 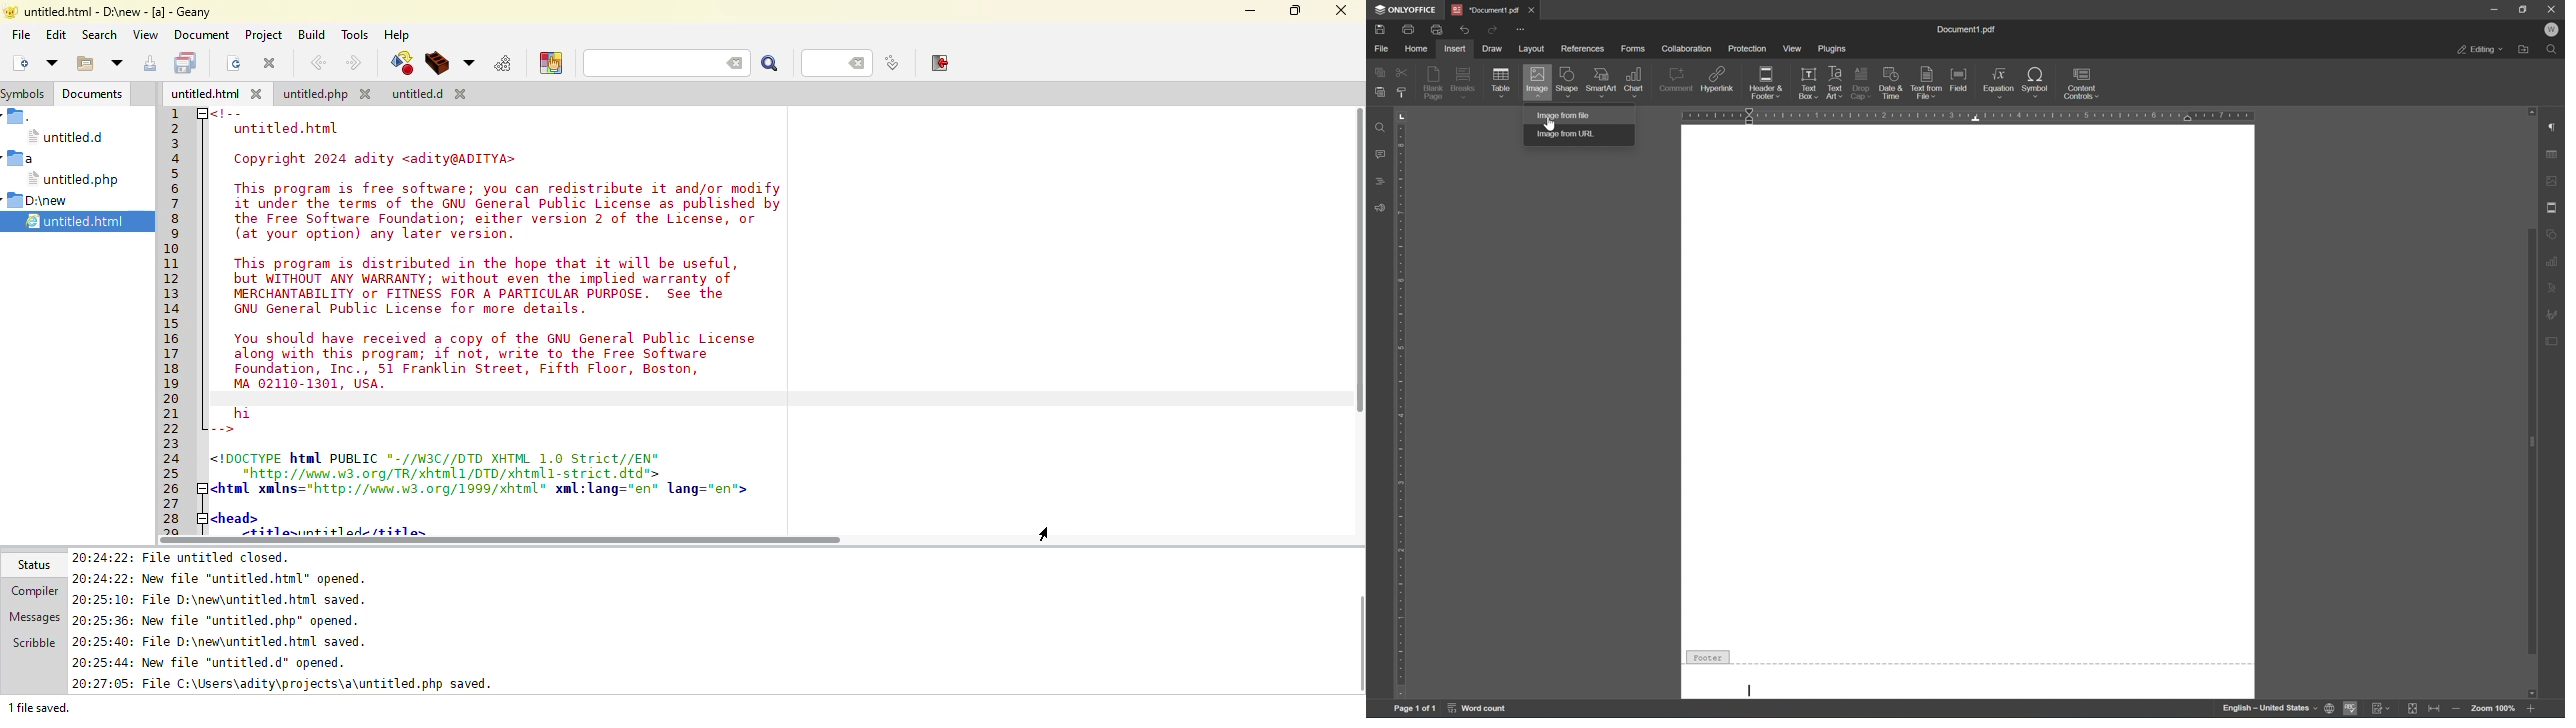 I want to click on editing, so click(x=2480, y=48).